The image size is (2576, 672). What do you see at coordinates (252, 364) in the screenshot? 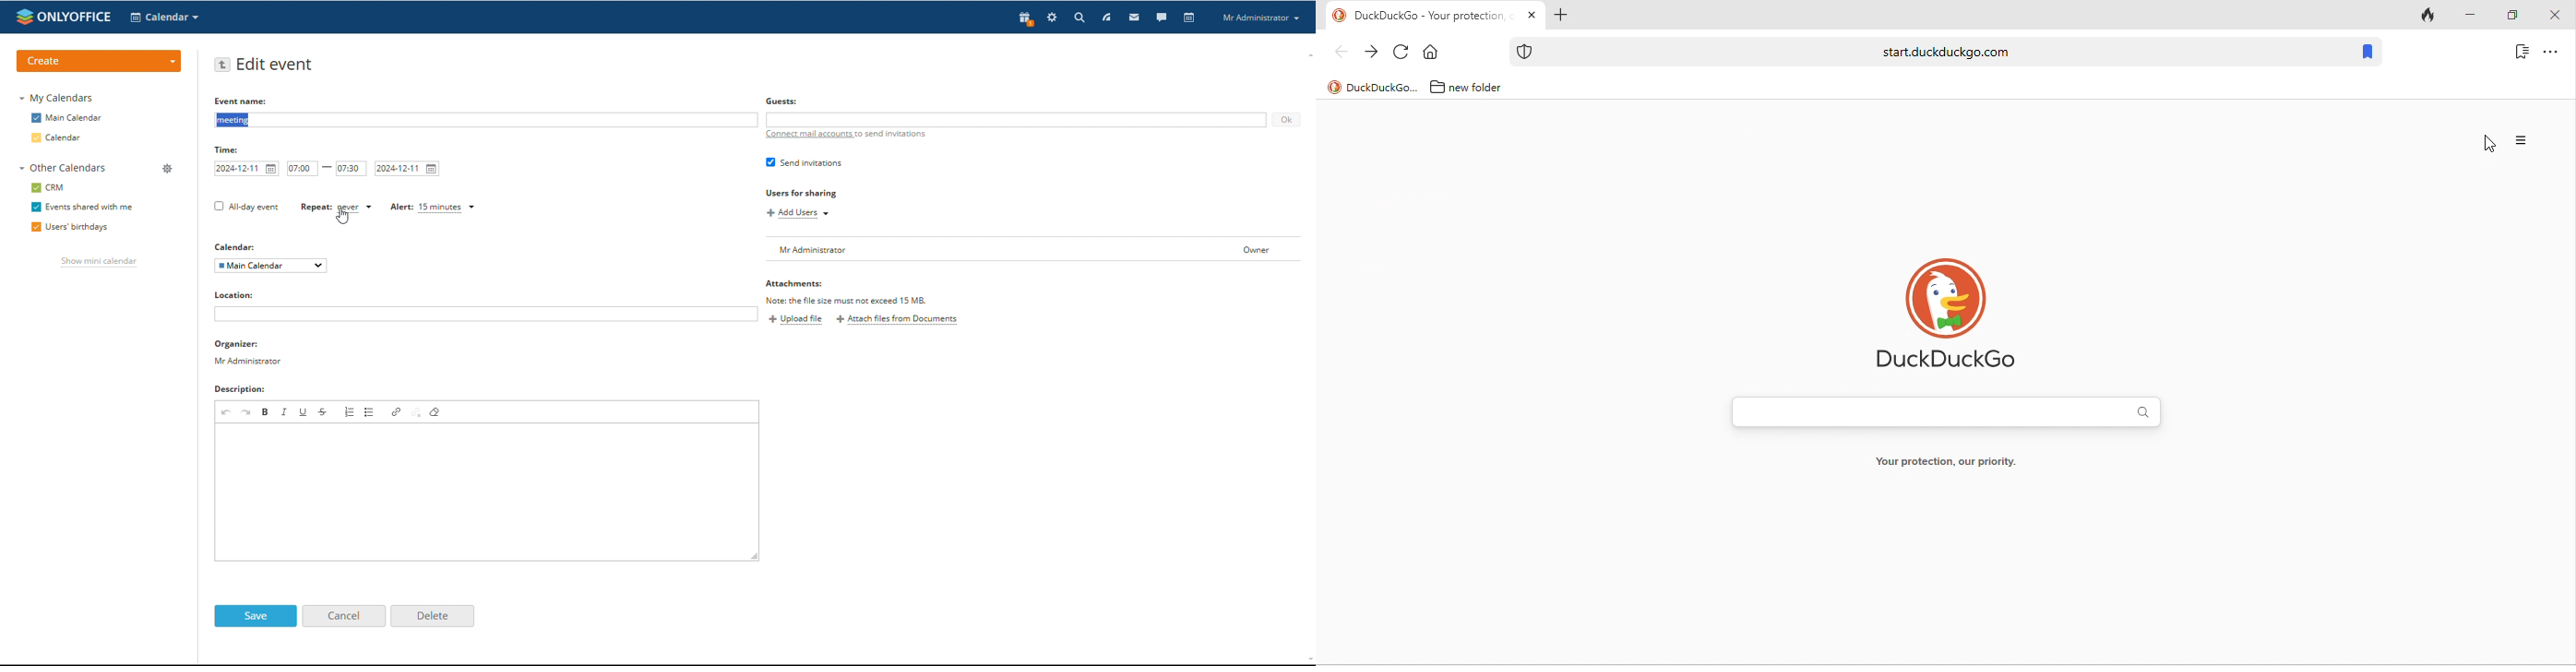
I see `mr administrator` at bounding box center [252, 364].